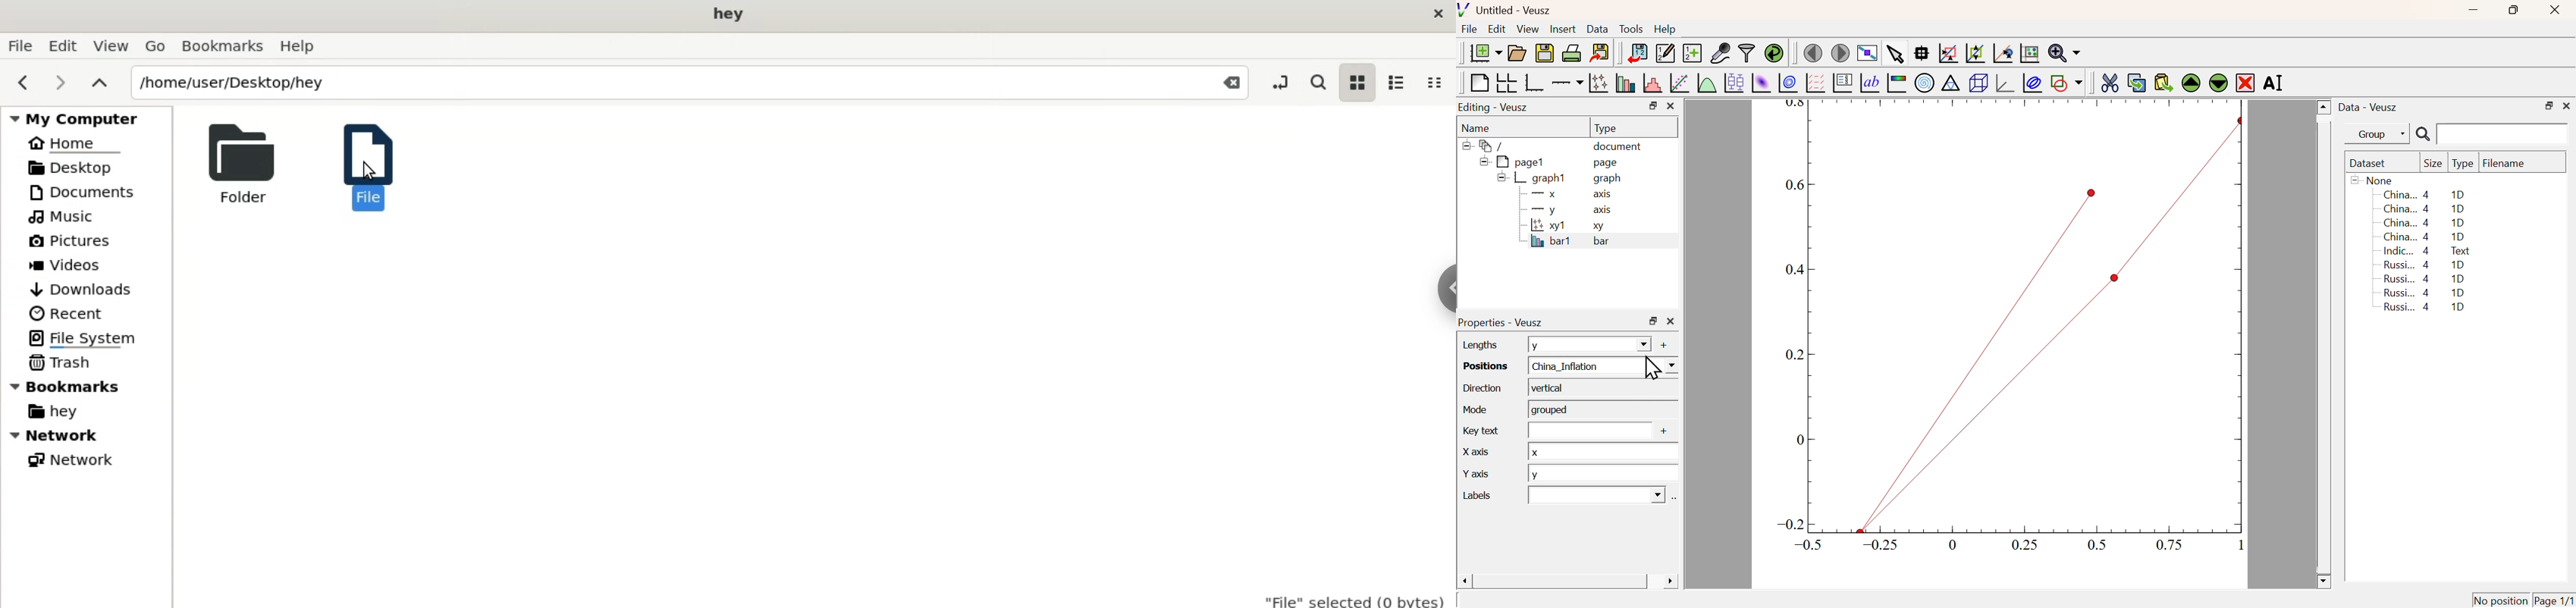 The height and width of the screenshot is (616, 2576). What do you see at coordinates (1761, 83) in the screenshot?
I see `Plot 2D set as image` at bounding box center [1761, 83].